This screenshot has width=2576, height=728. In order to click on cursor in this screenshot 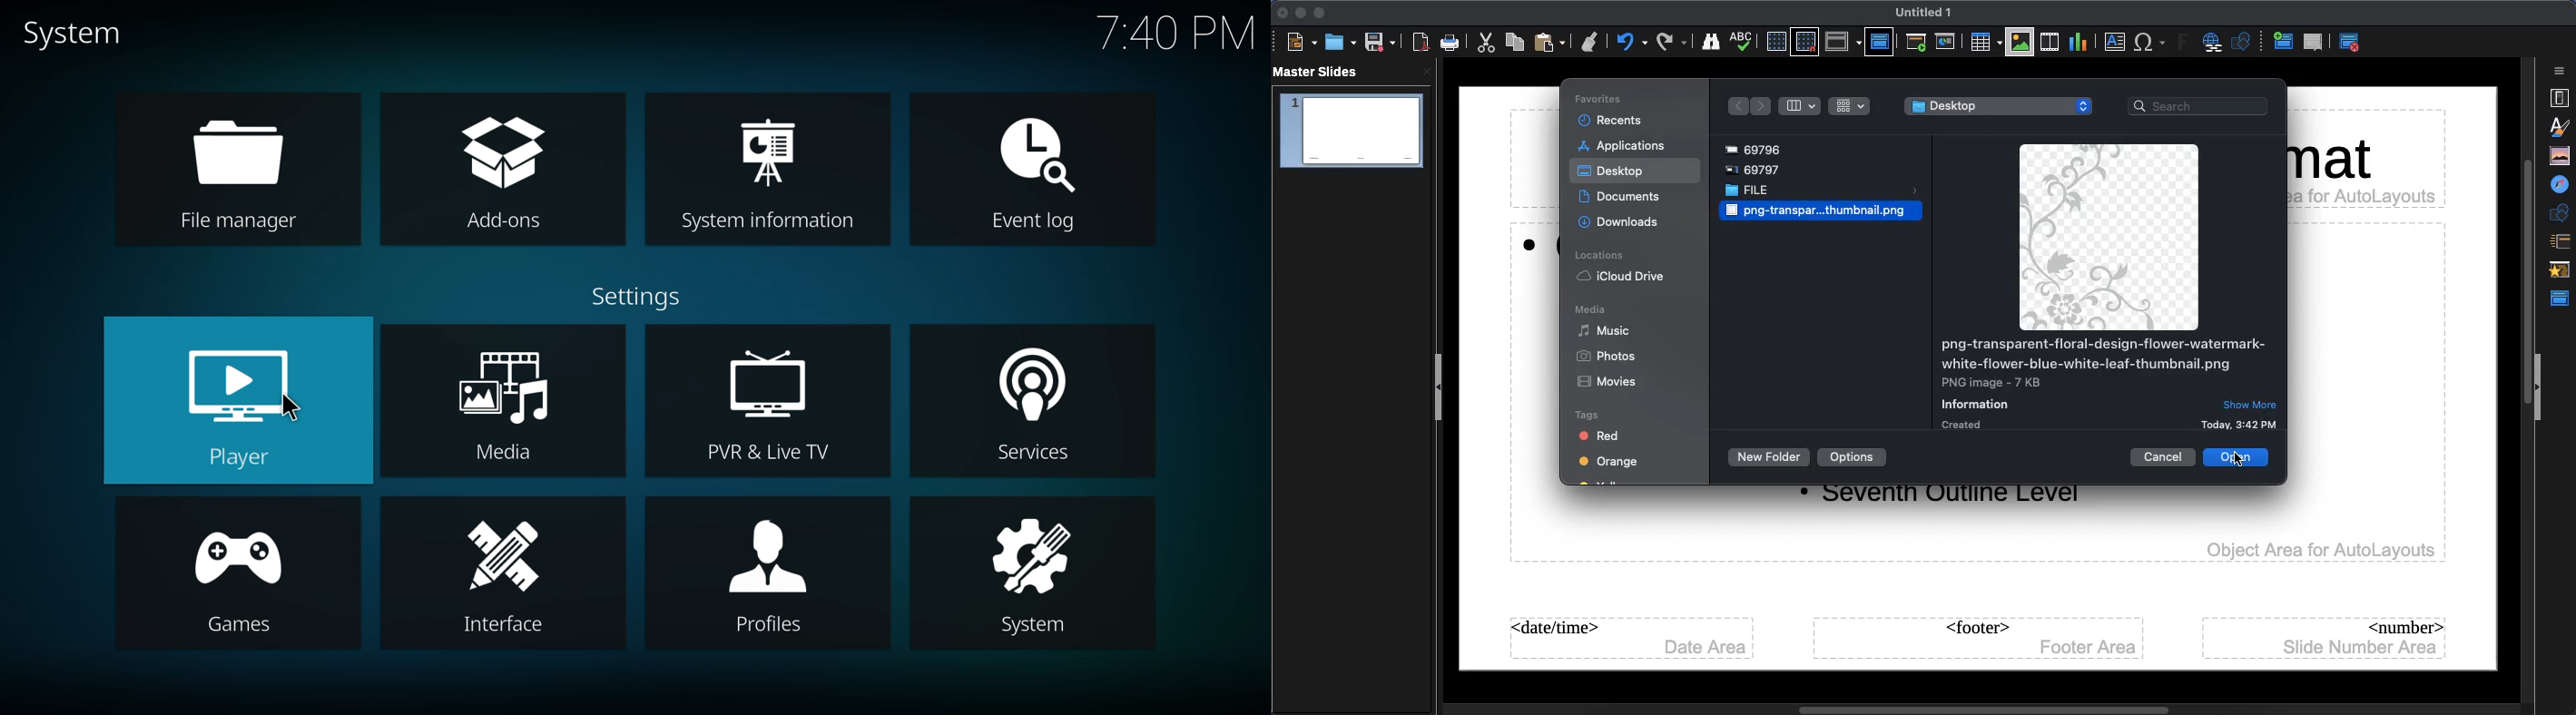, I will do `click(292, 408)`.